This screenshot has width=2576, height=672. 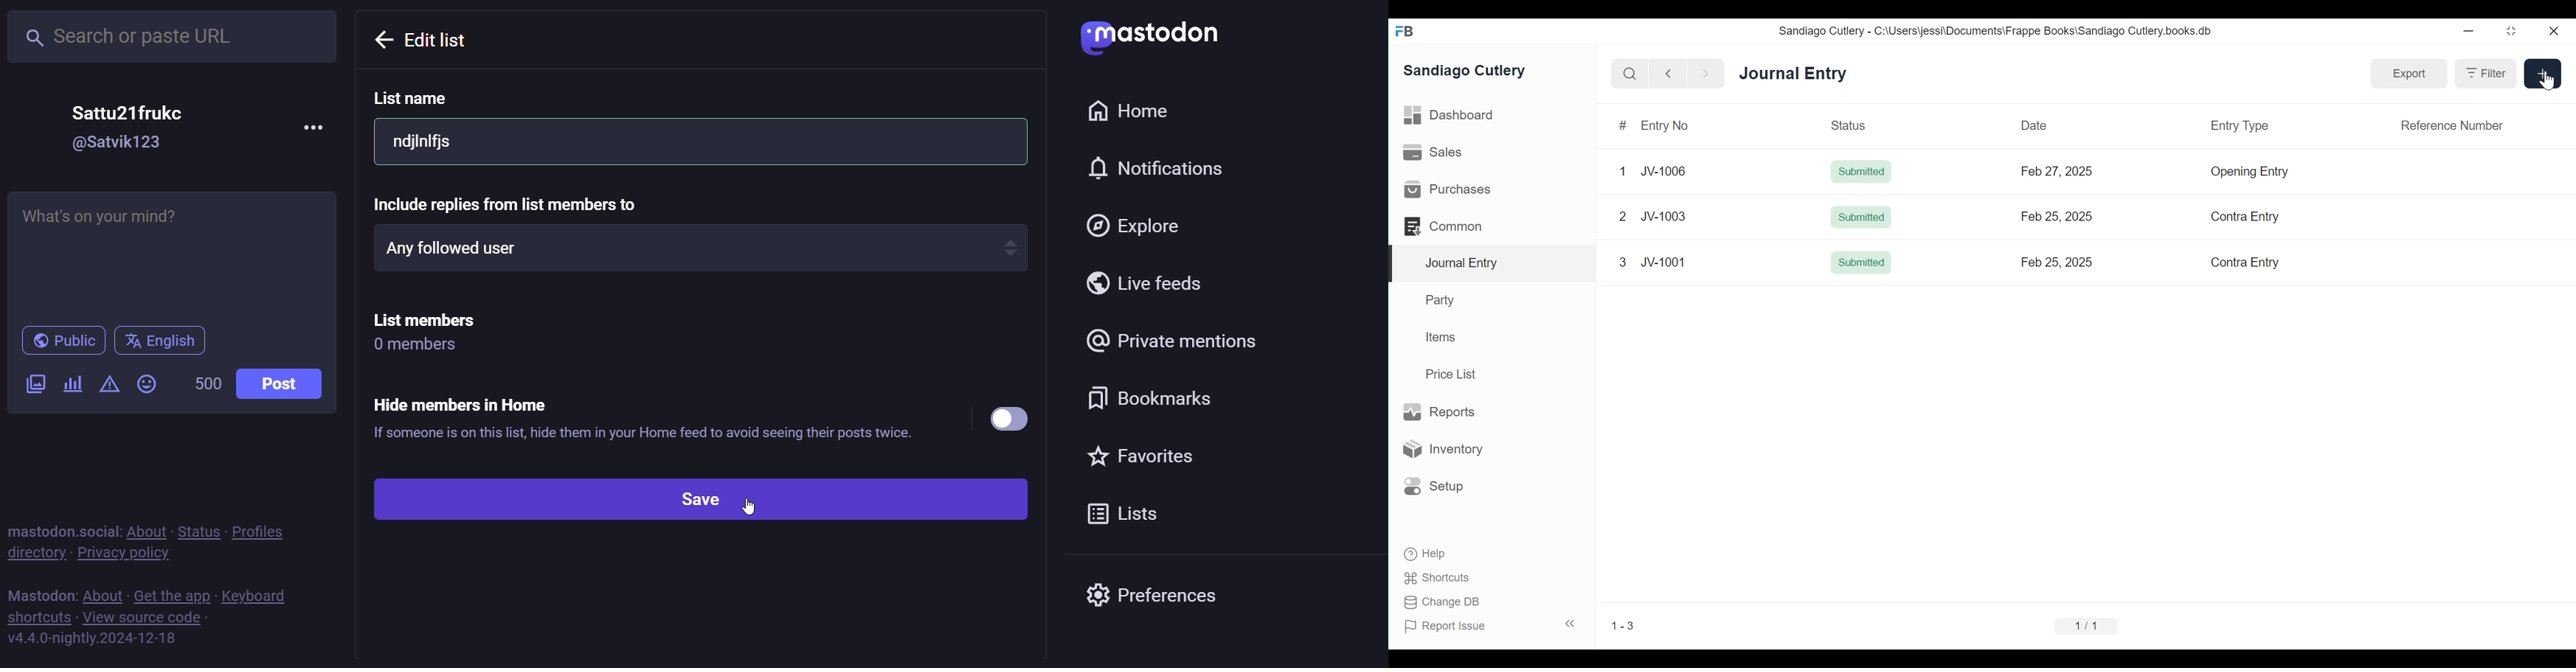 What do you see at coordinates (1419, 555) in the screenshot?
I see `Help` at bounding box center [1419, 555].